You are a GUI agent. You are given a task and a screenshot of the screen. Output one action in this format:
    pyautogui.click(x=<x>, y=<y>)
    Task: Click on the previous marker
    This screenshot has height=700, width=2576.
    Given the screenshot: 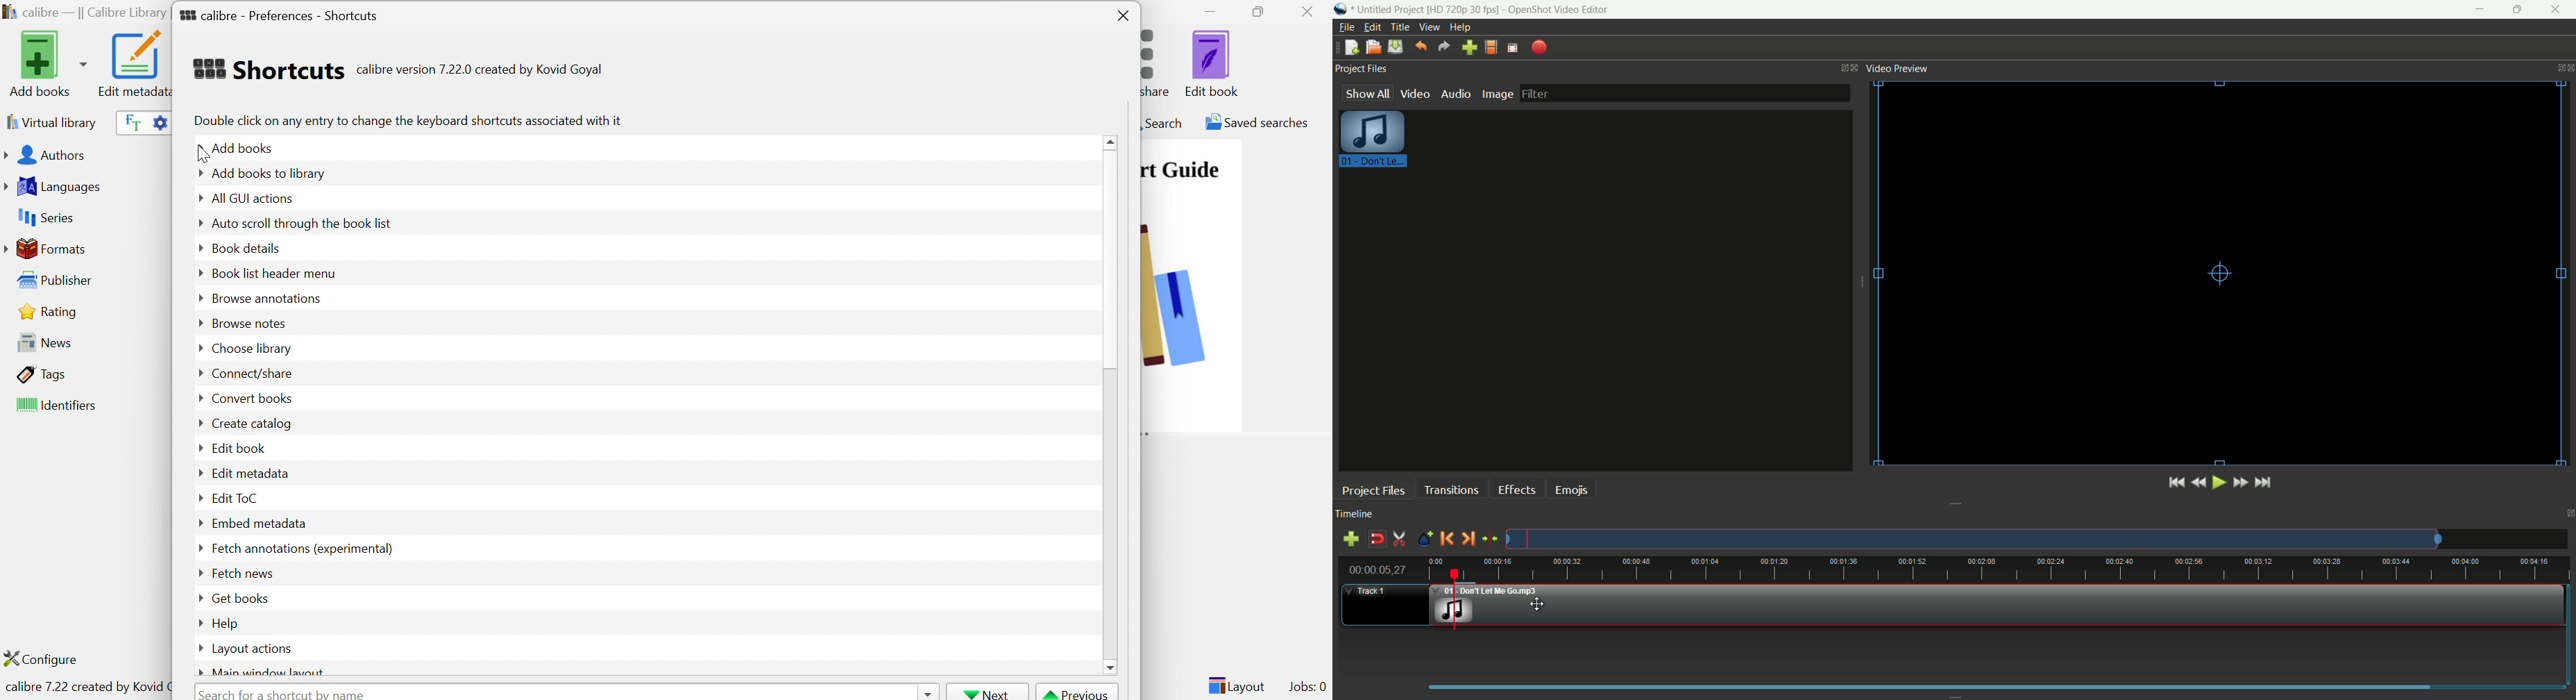 What is the action you would take?
    pyautogui.click(x=1448, y=539)
    